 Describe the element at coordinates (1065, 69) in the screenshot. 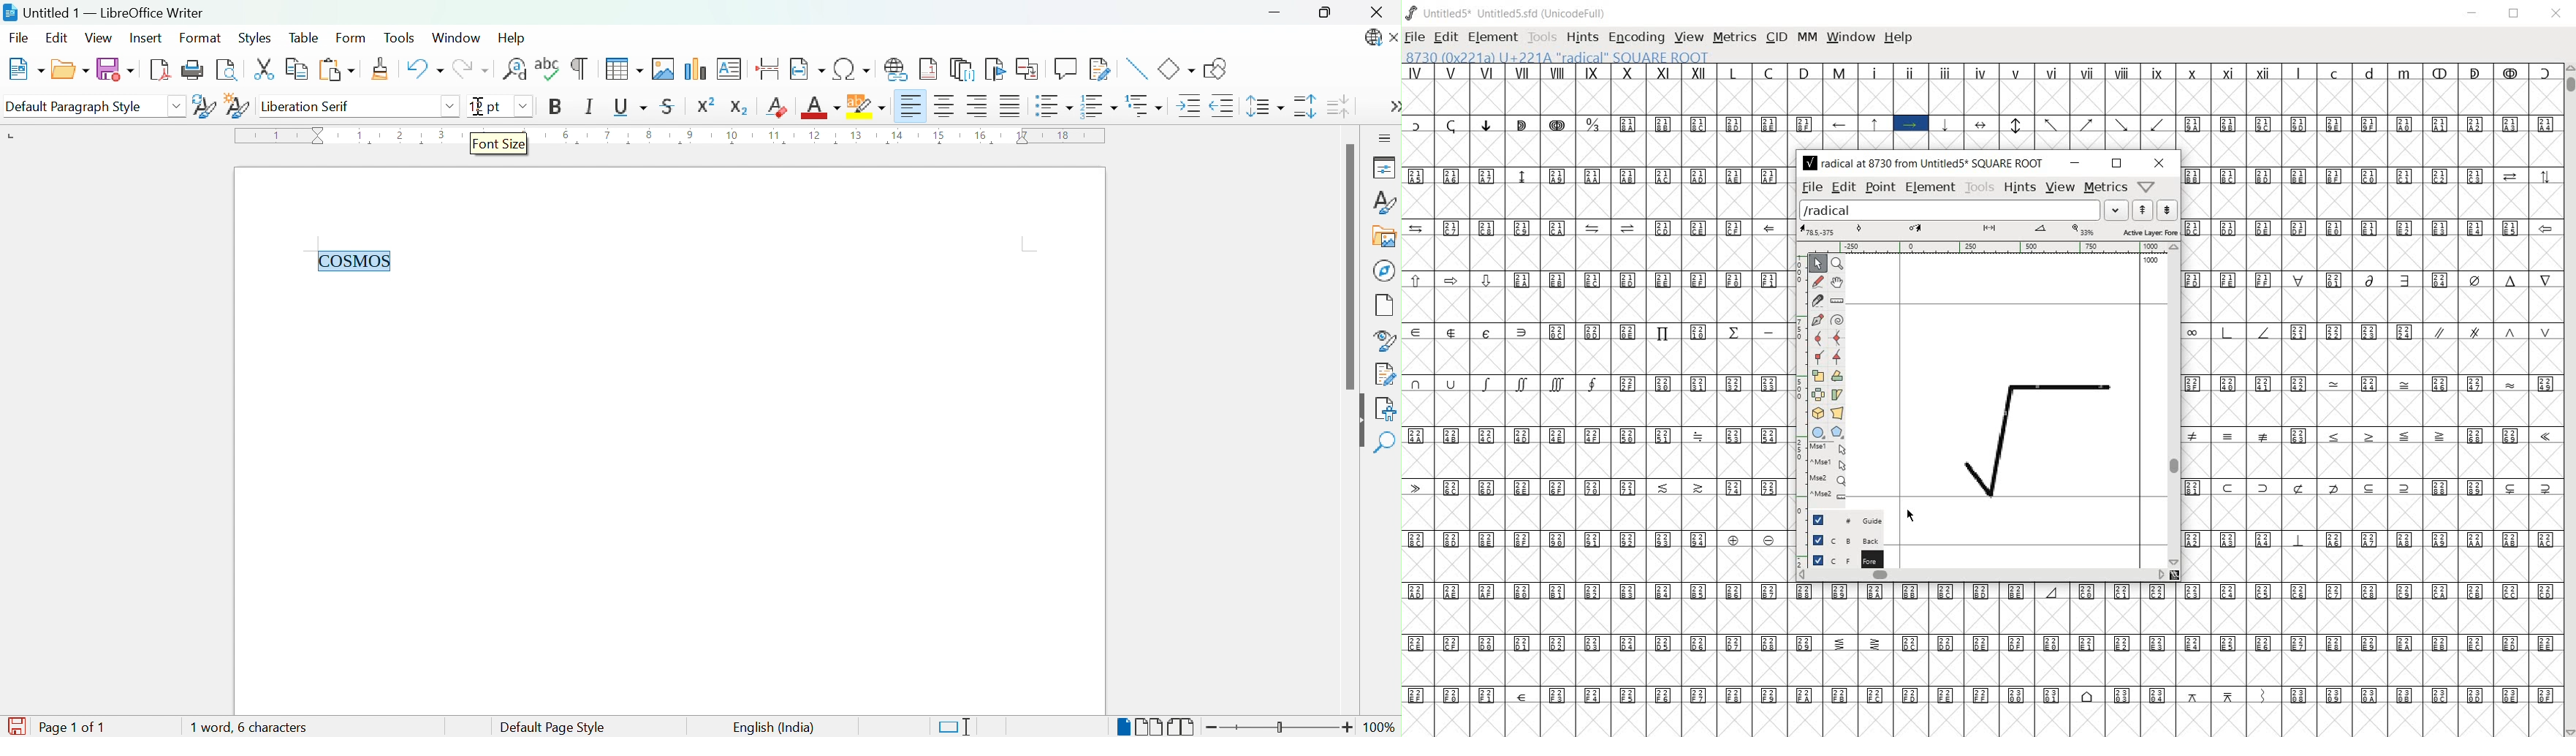

I see `Insert Comment` at that location.